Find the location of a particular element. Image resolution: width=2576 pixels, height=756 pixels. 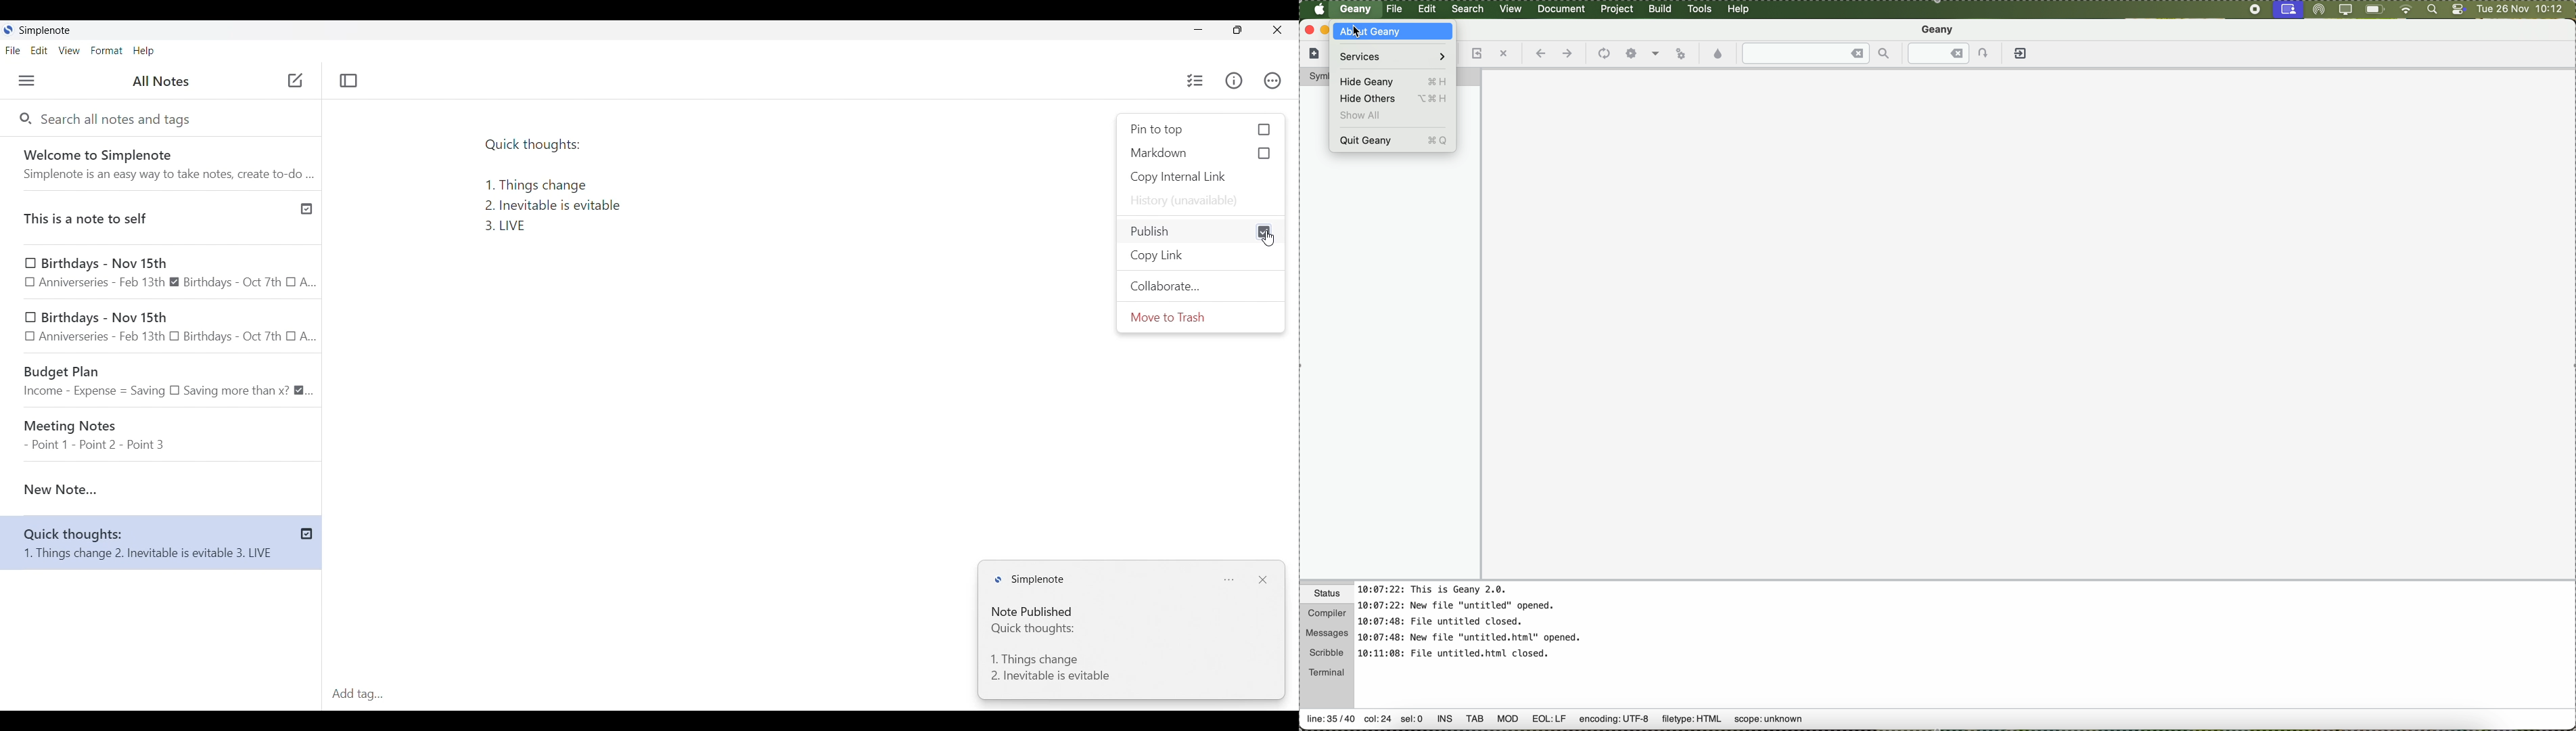

choose color is located at coordinates (1719, 54).